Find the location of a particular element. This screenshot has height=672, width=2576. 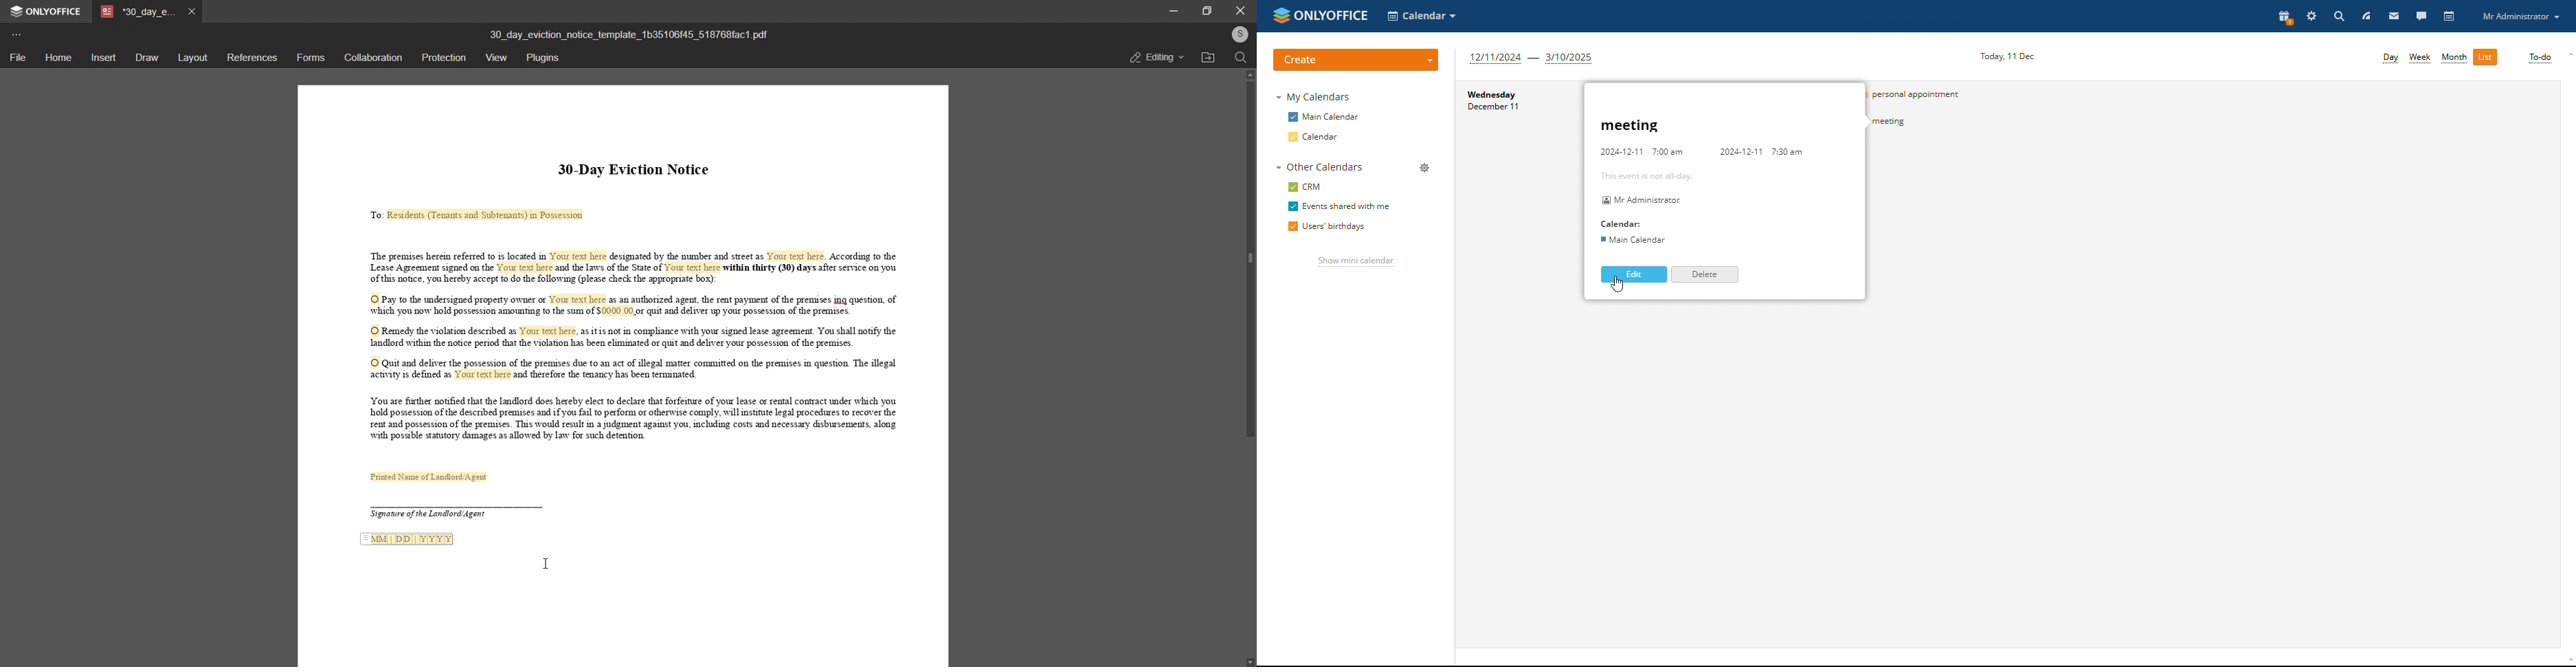

close tab is located at coordinates (194, 11).